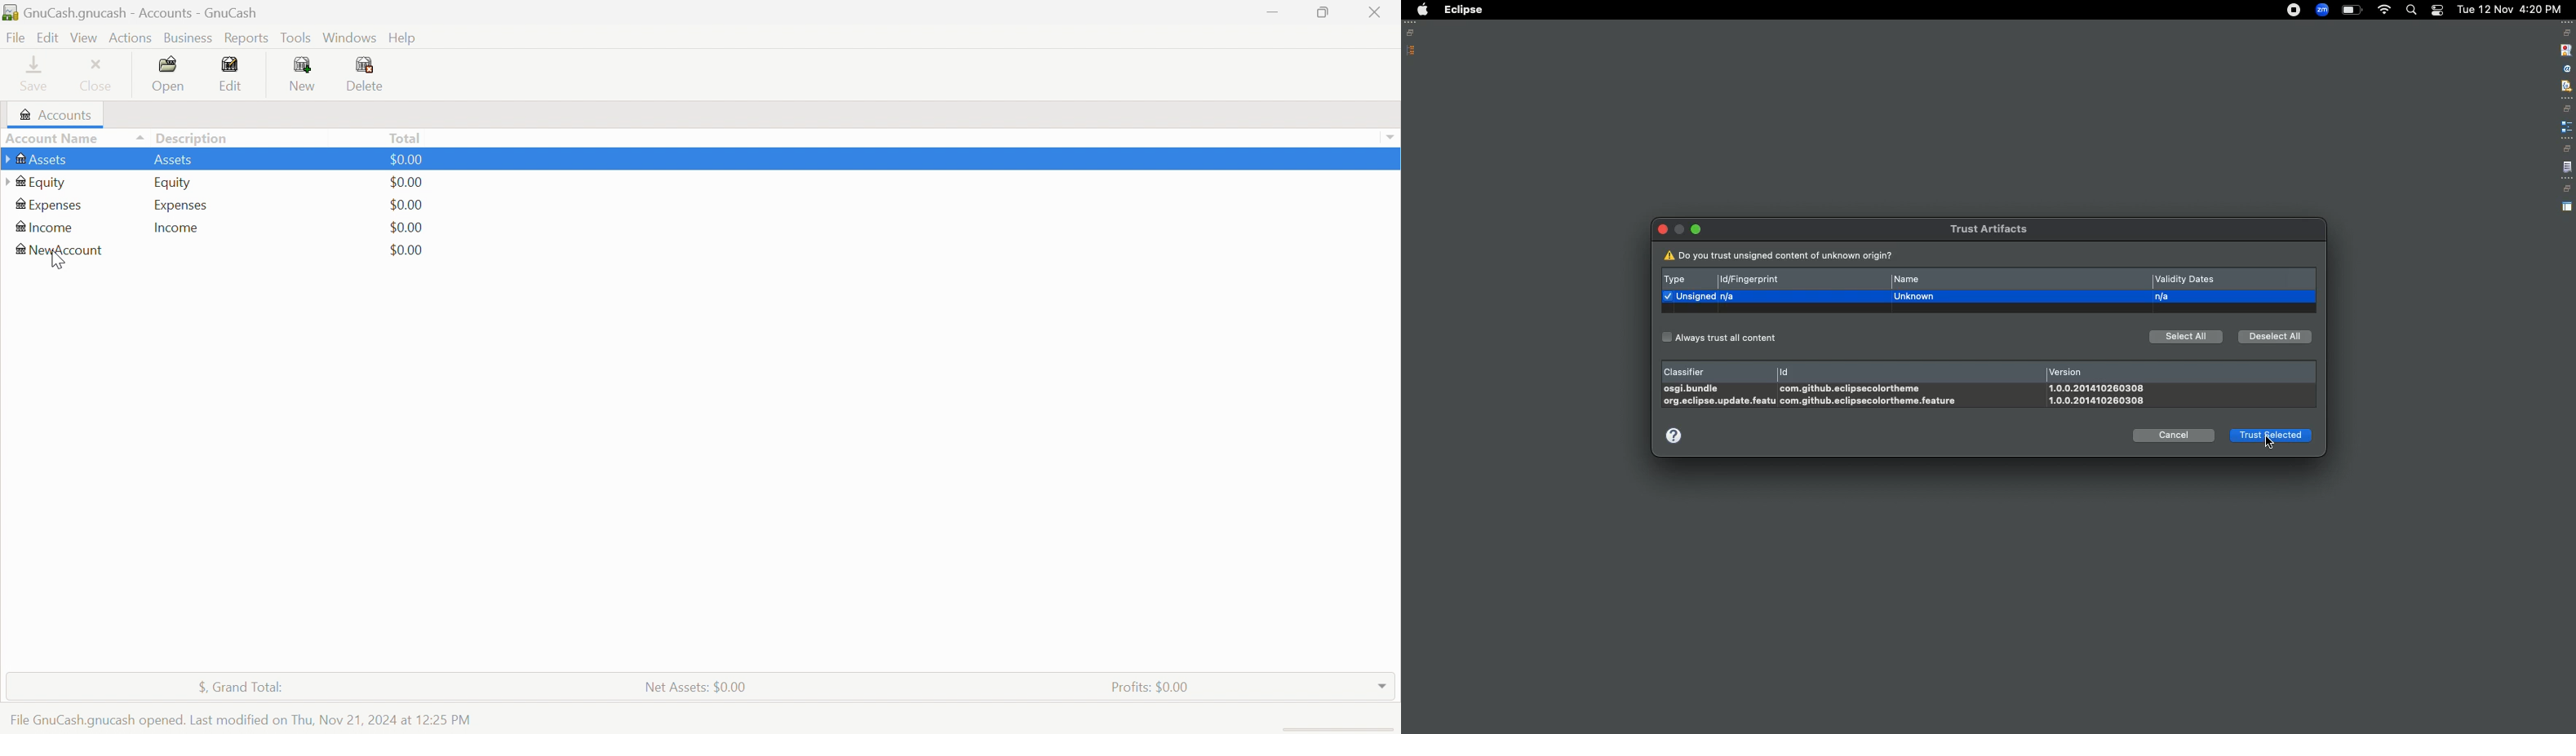 Image resolution: width=2576 pixels, height=756 pixels. I want to click on filter, so click(2565, 86).